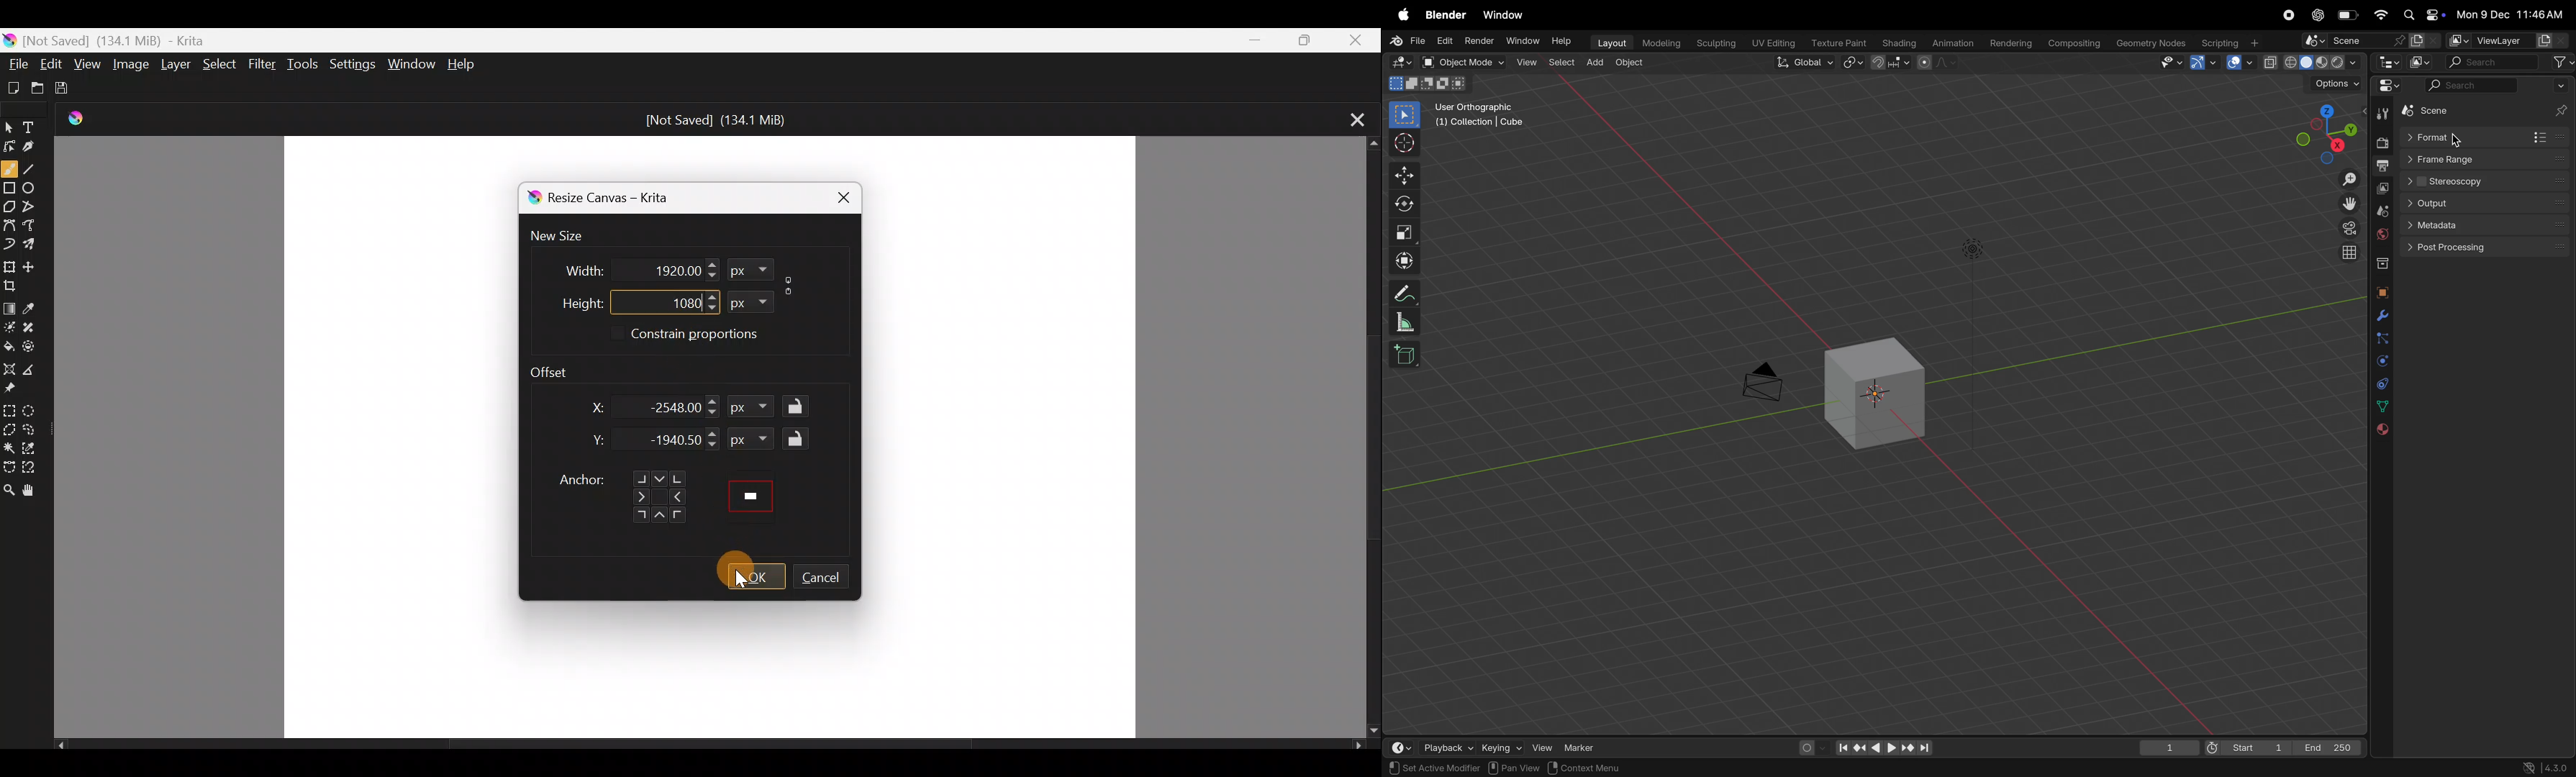 The image size is (2576, 784). Describe the element at coordinates (34, 427) in the screenshot. I see `Freehand selection tool` at that location.